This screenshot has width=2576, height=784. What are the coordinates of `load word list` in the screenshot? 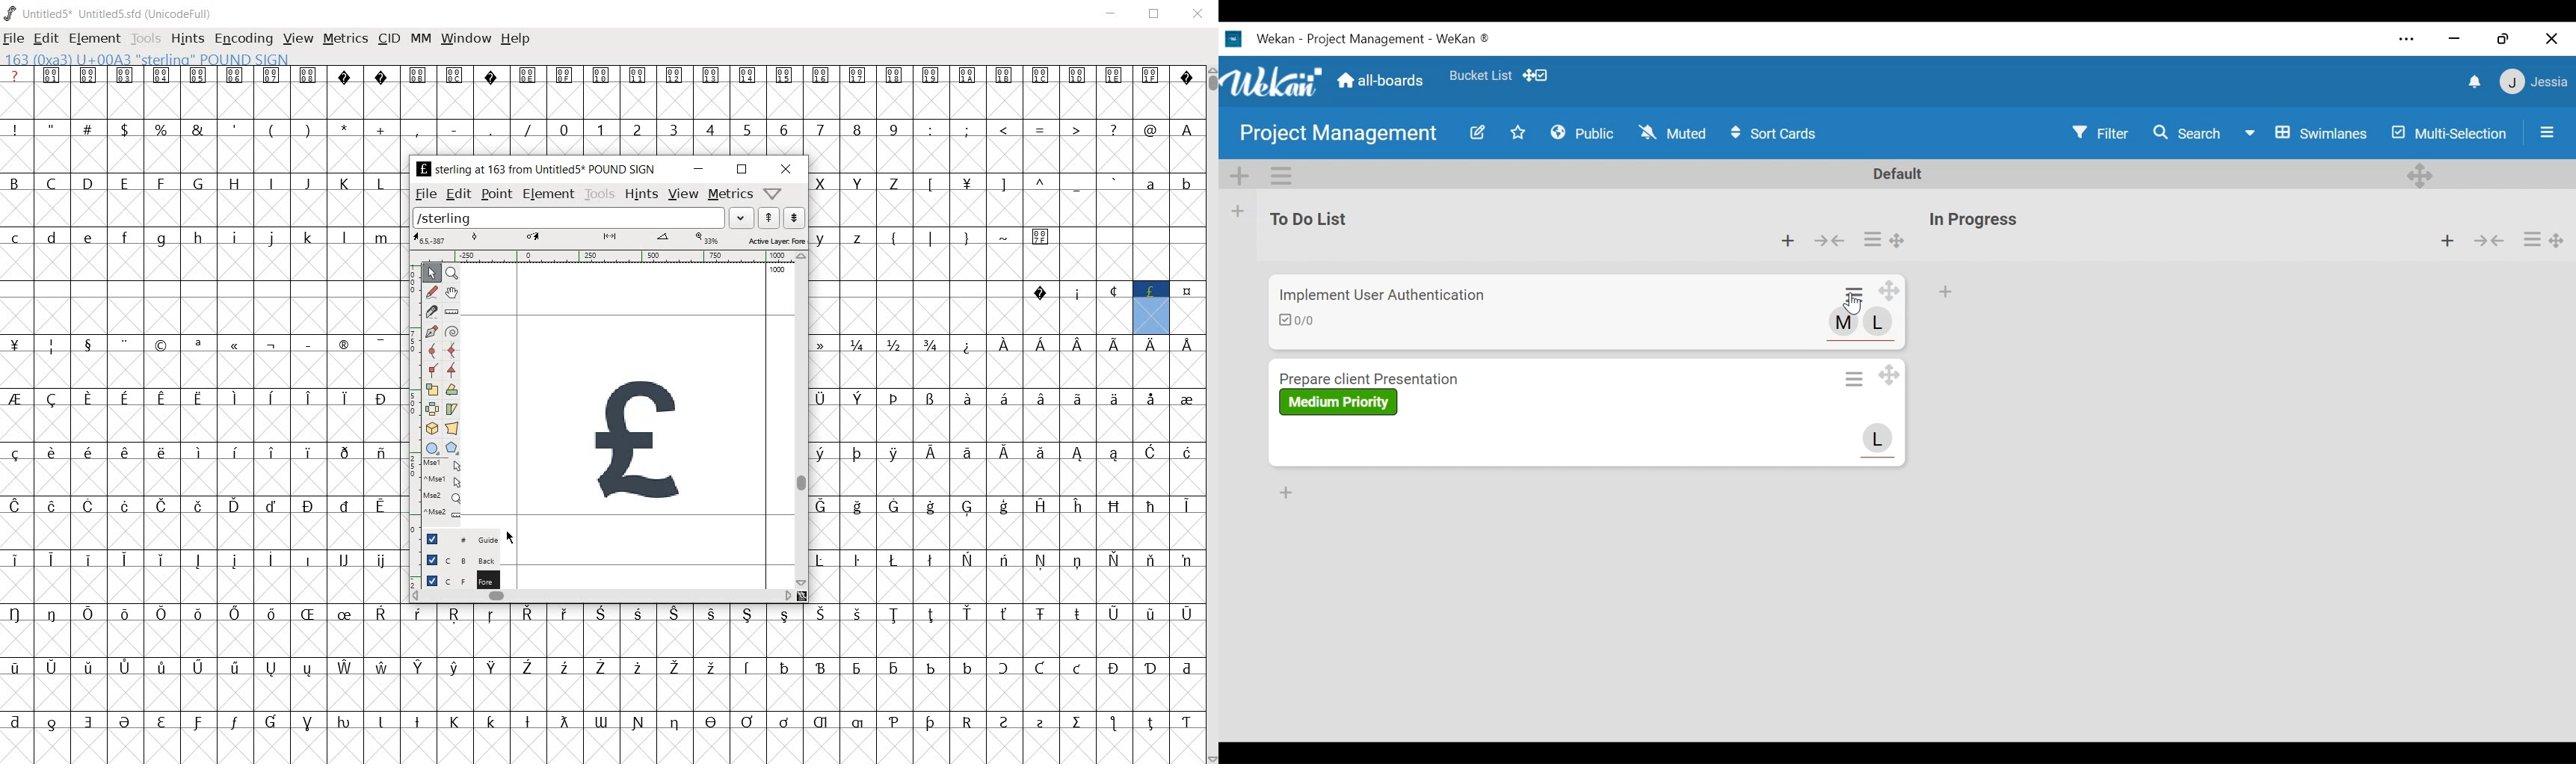 It's located at (742, 217).